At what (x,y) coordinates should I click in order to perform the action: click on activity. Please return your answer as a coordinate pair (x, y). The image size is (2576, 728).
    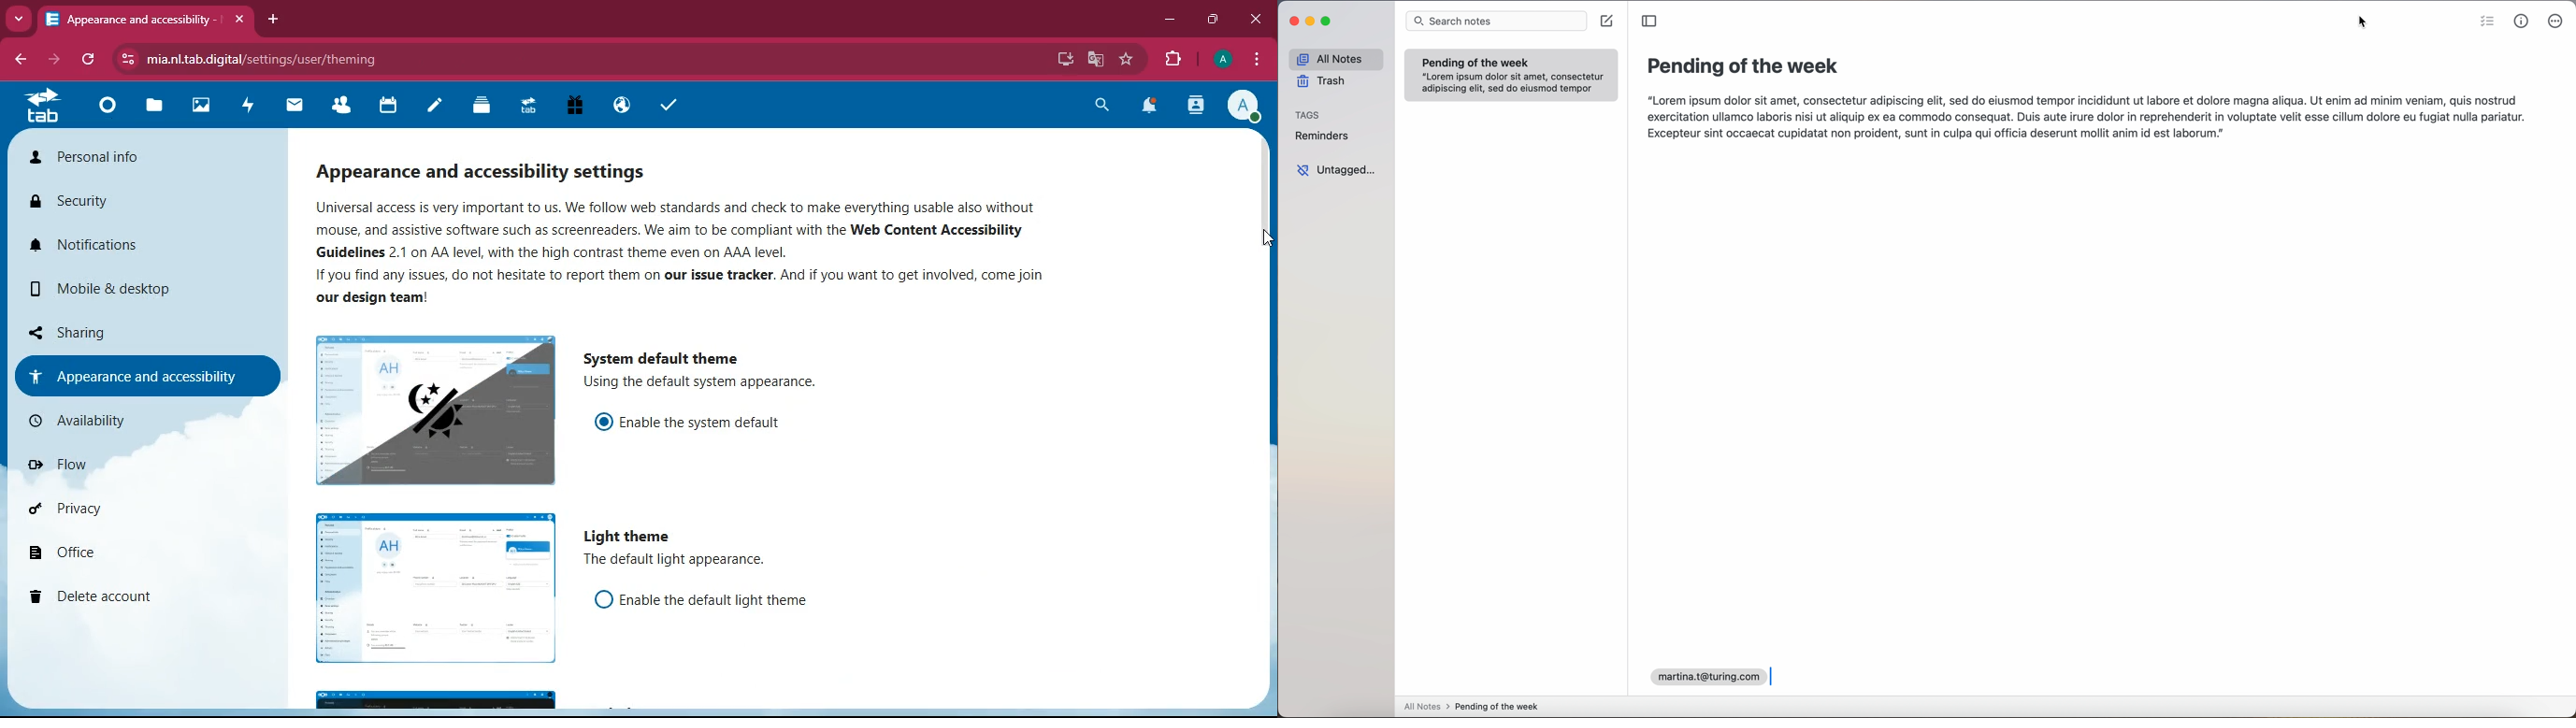
    Looking at the image, I should click on (253, 103).